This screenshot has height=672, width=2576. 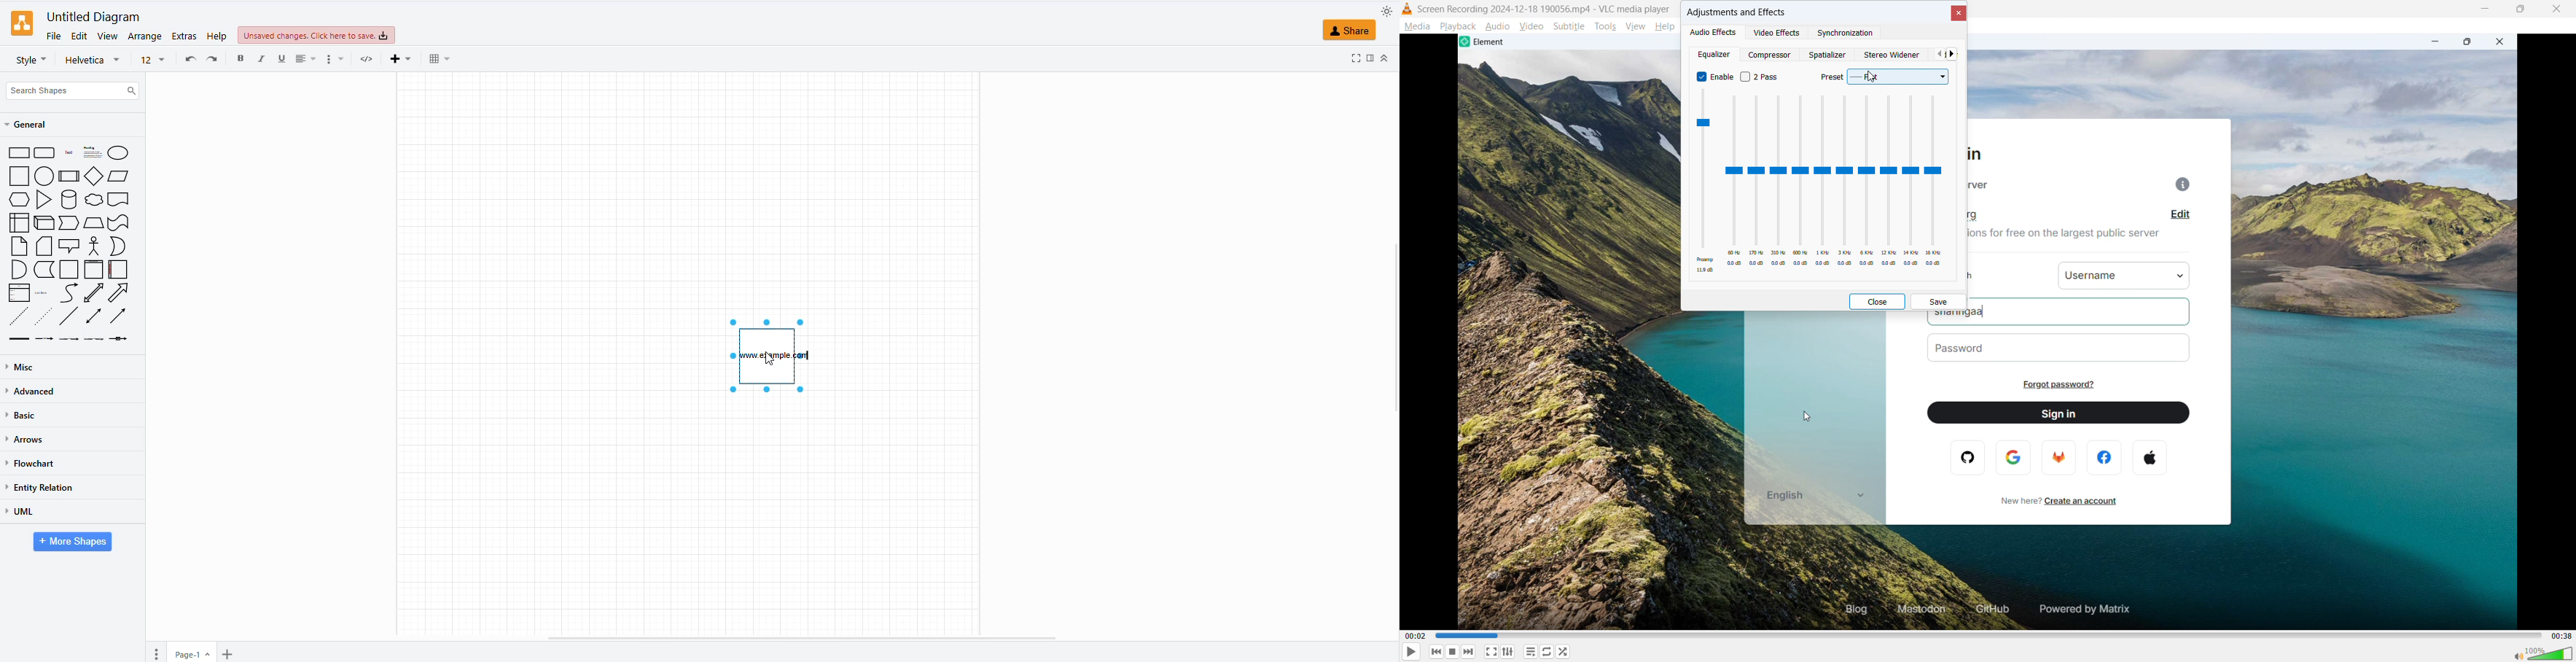 I want to click on list item, so click(x=44, y=292).